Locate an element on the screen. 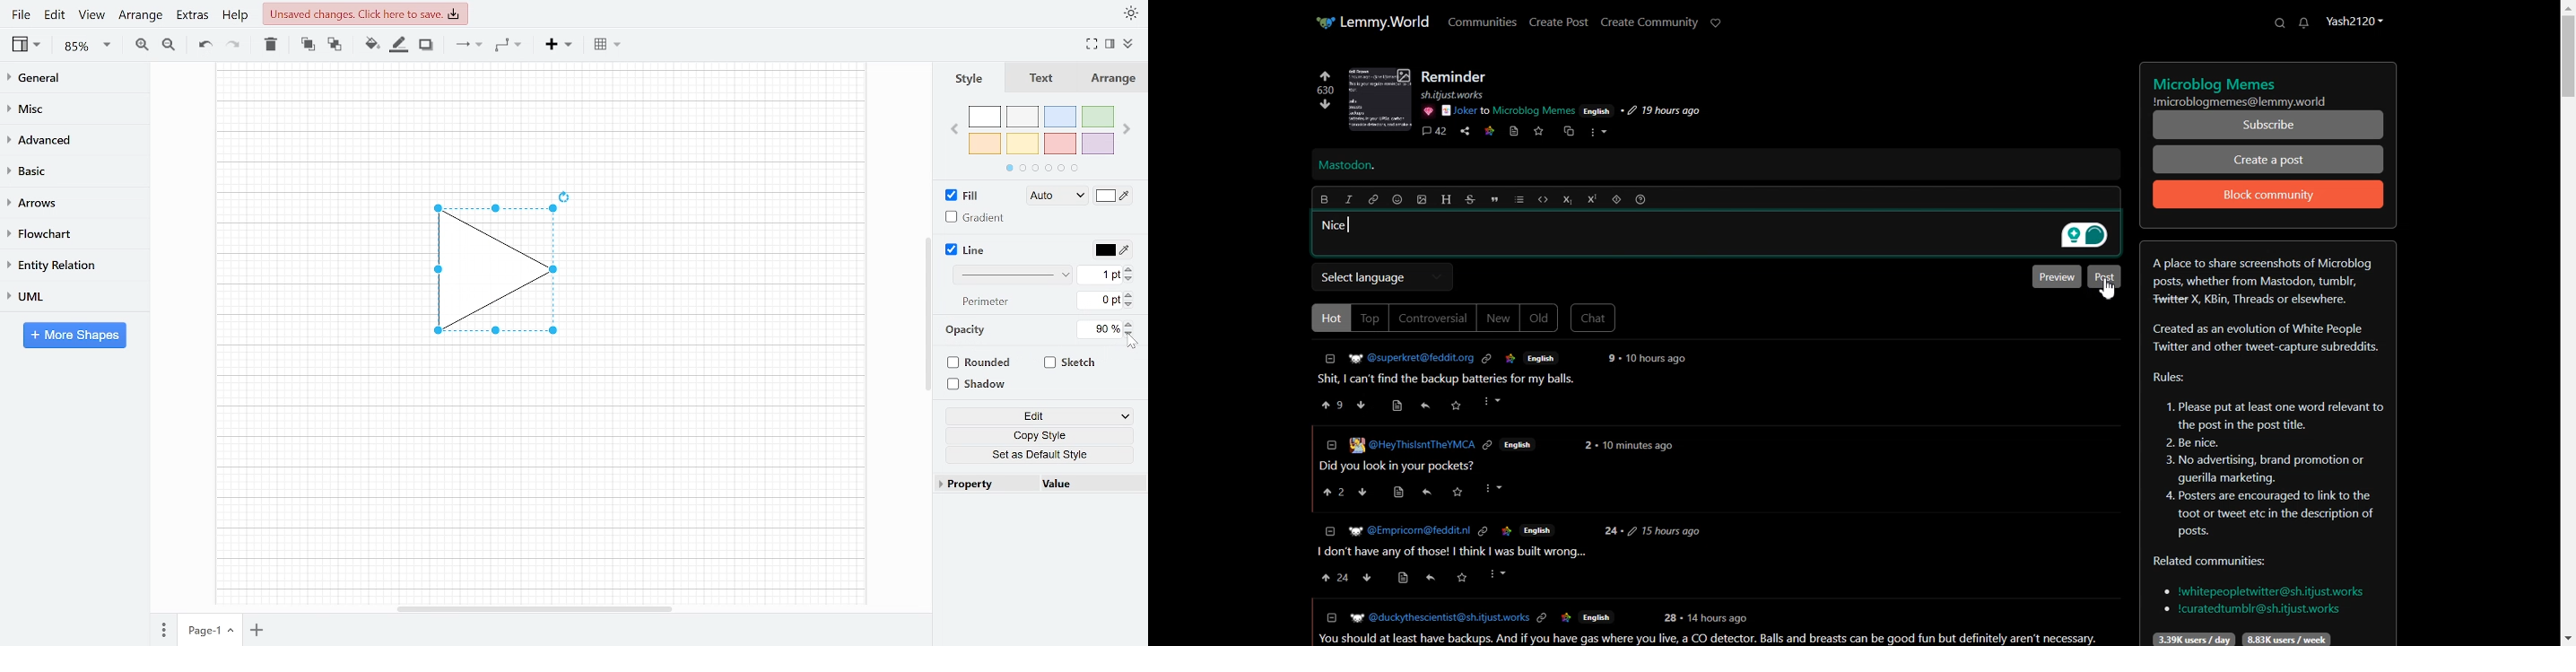 Image resolution: width=2576 pixels, height=672 pixels. workspace is located at coordinates (540, 121).